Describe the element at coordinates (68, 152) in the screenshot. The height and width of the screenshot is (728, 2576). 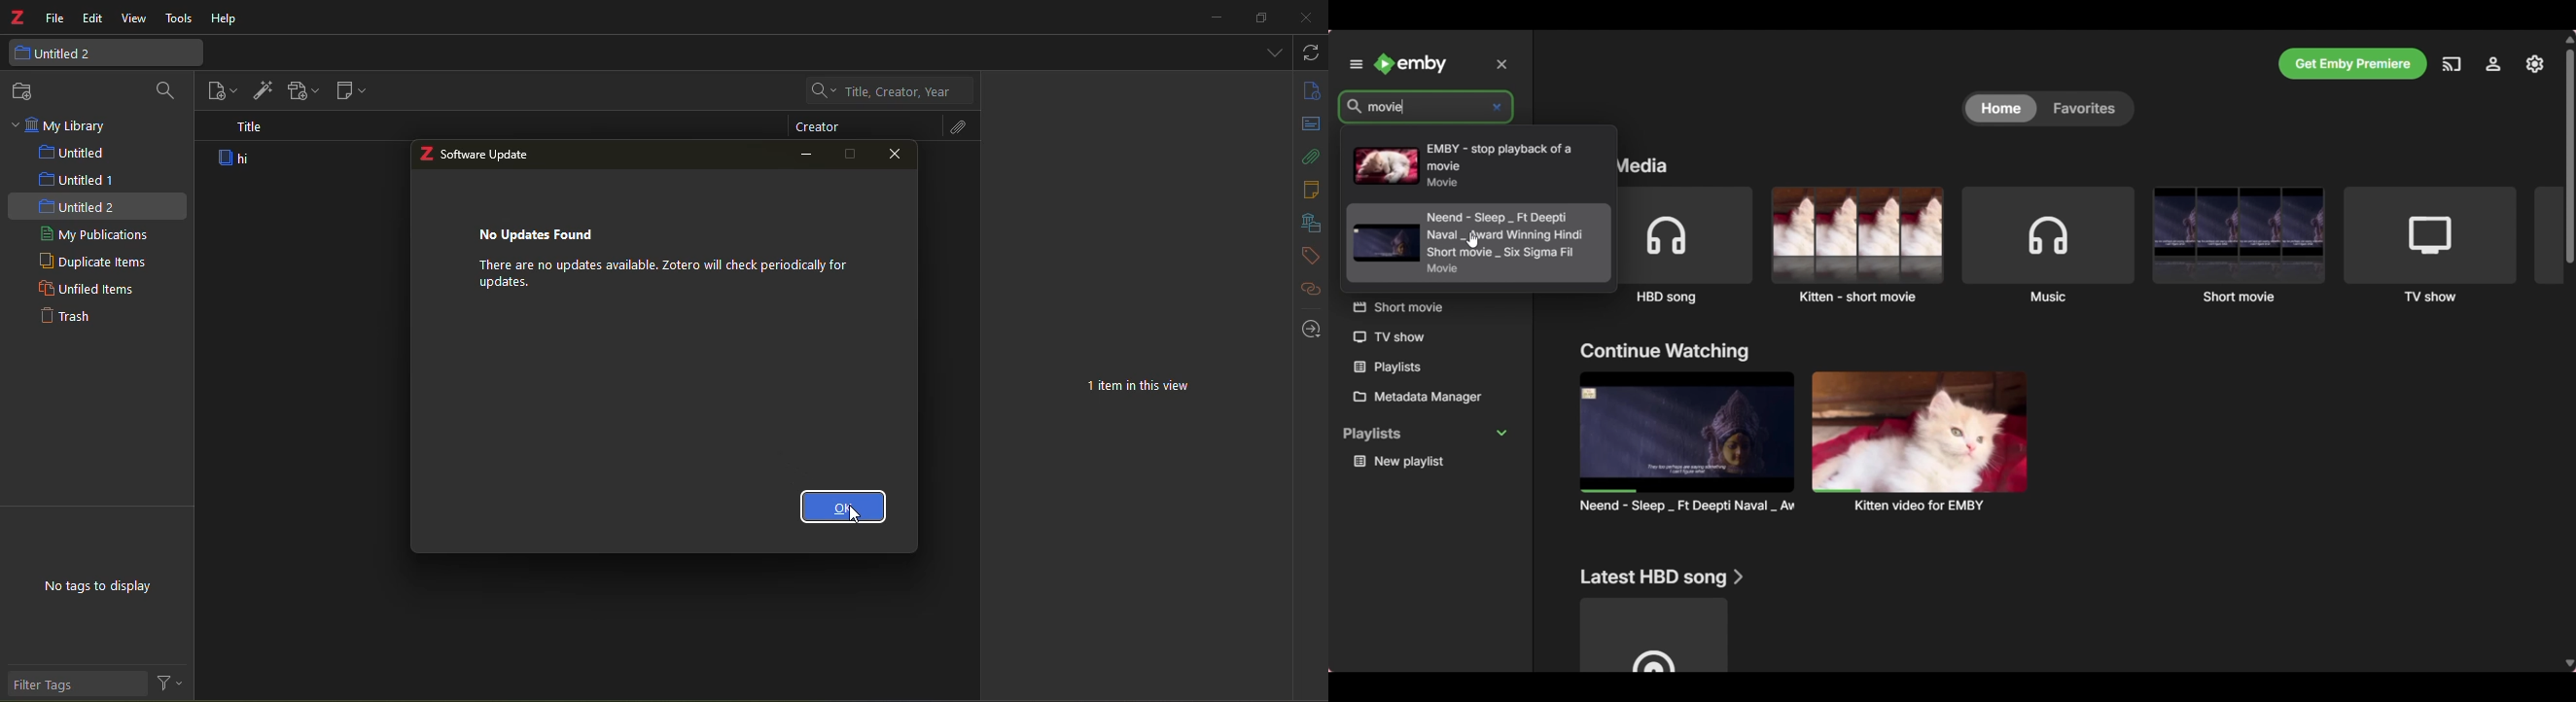
I see `untitled` at that location.